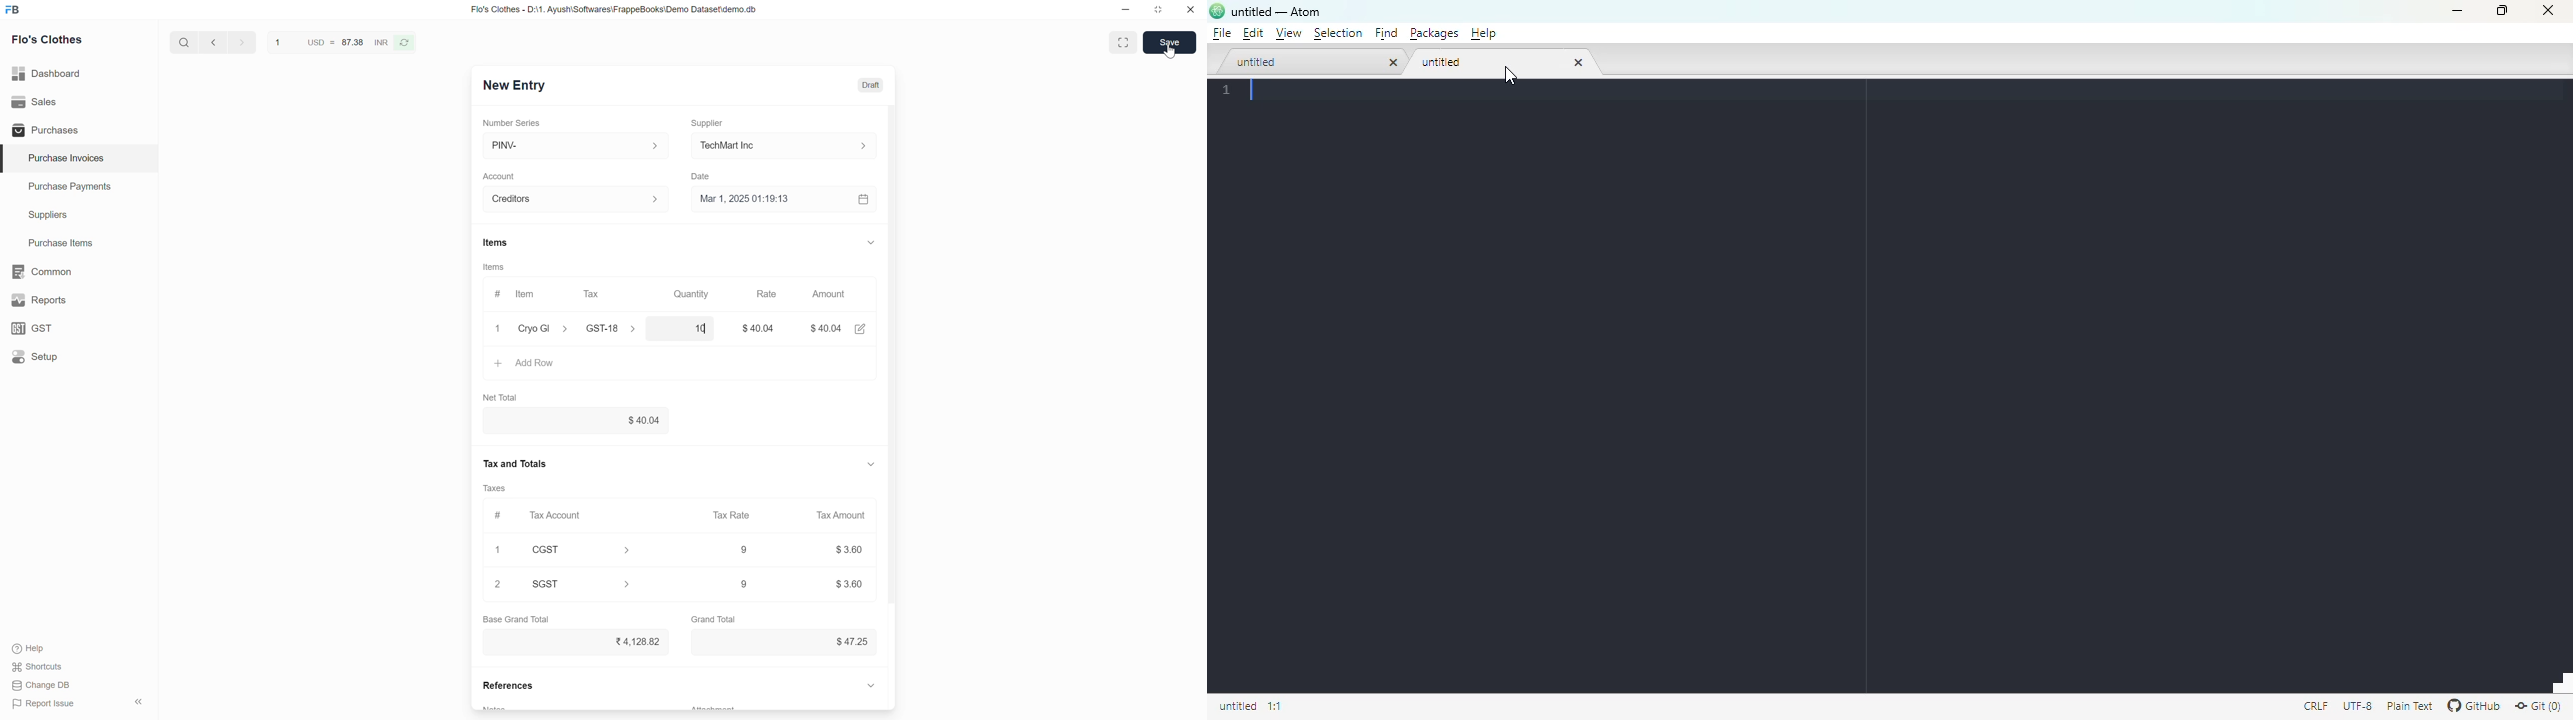 This screenshot has height=728, width=2576. What do you see at coordinates (495, 243) in the screenshot?
I see `Items` at bounding box center [495, 243].